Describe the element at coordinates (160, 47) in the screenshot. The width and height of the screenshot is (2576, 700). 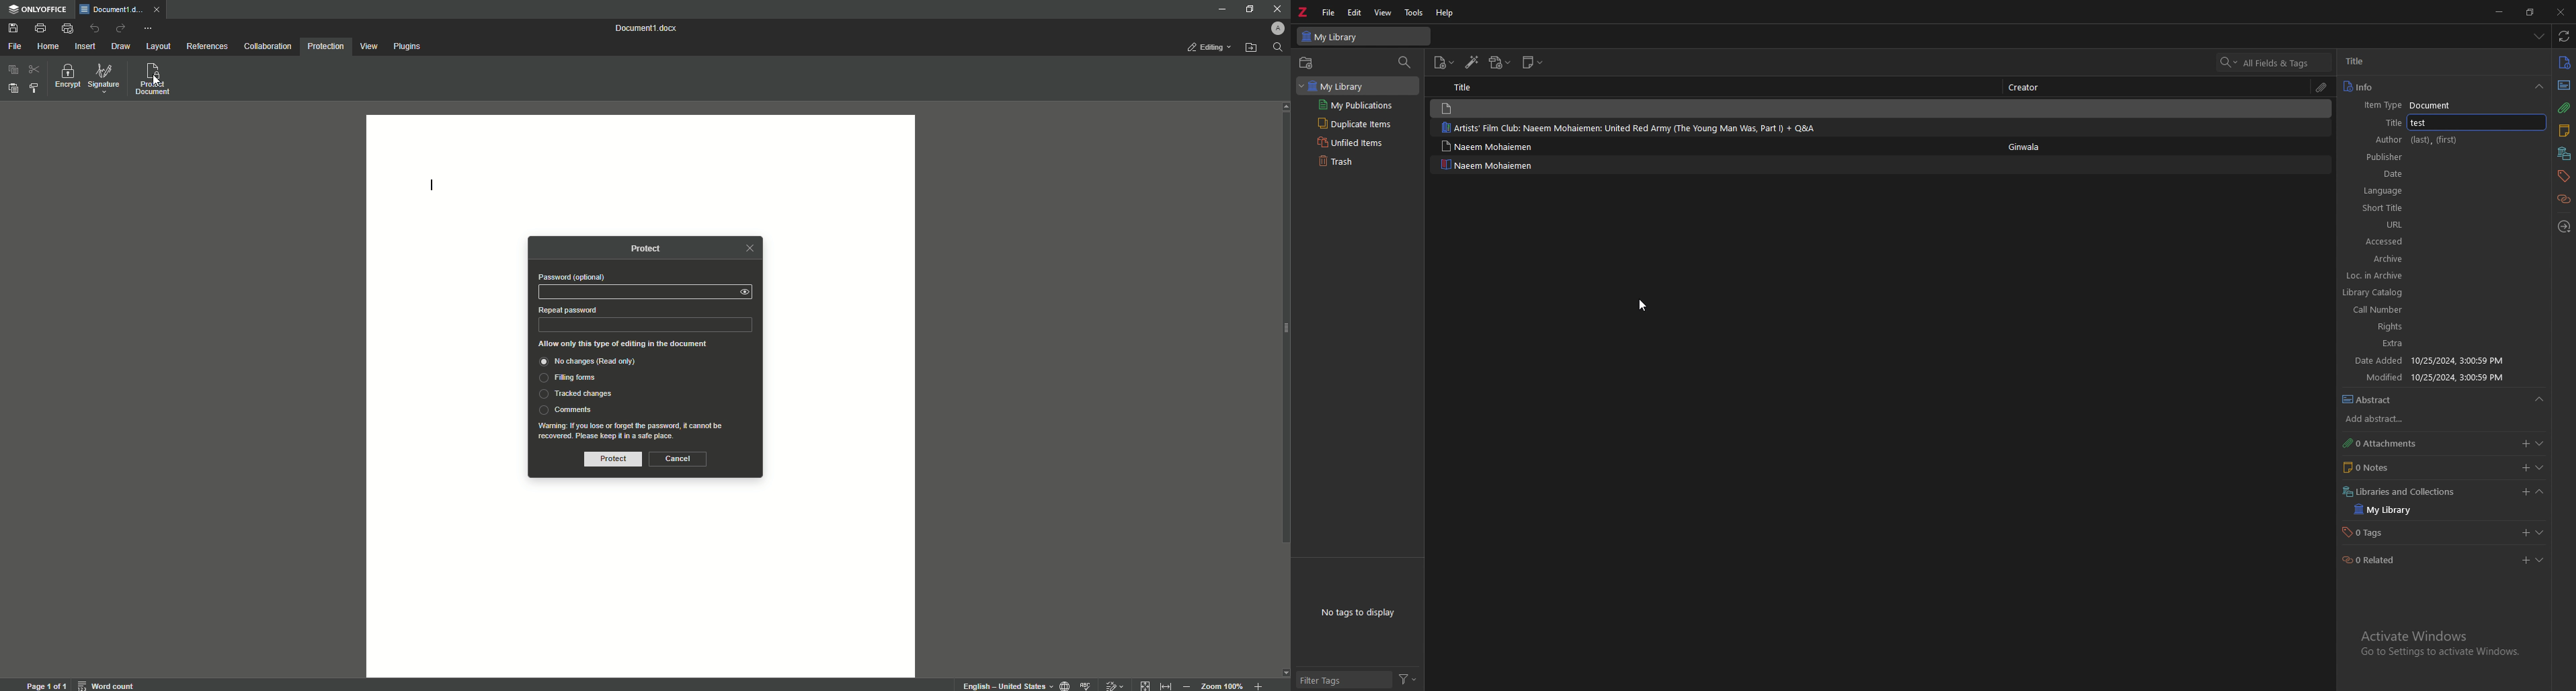
I see `Layout` at that location.